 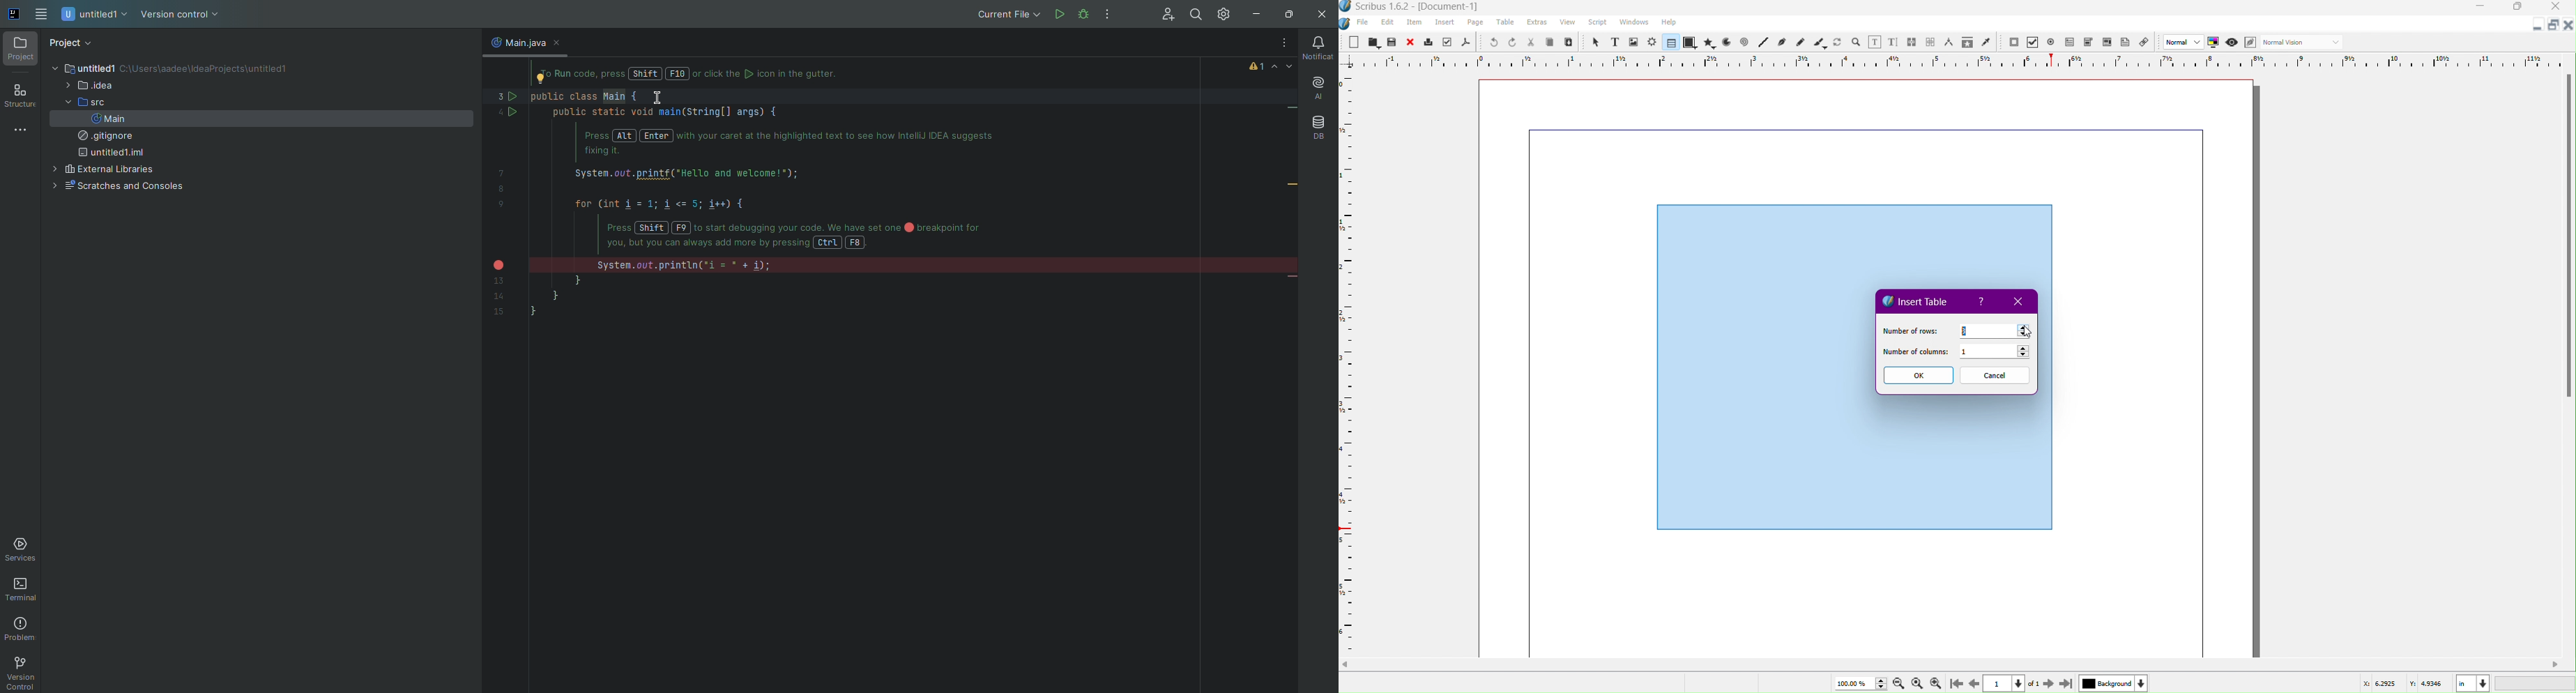 What do you see at coordinates (1801, 42) in the screenshot?
I see `Freehand Line` at bounding box center [1801, 42].